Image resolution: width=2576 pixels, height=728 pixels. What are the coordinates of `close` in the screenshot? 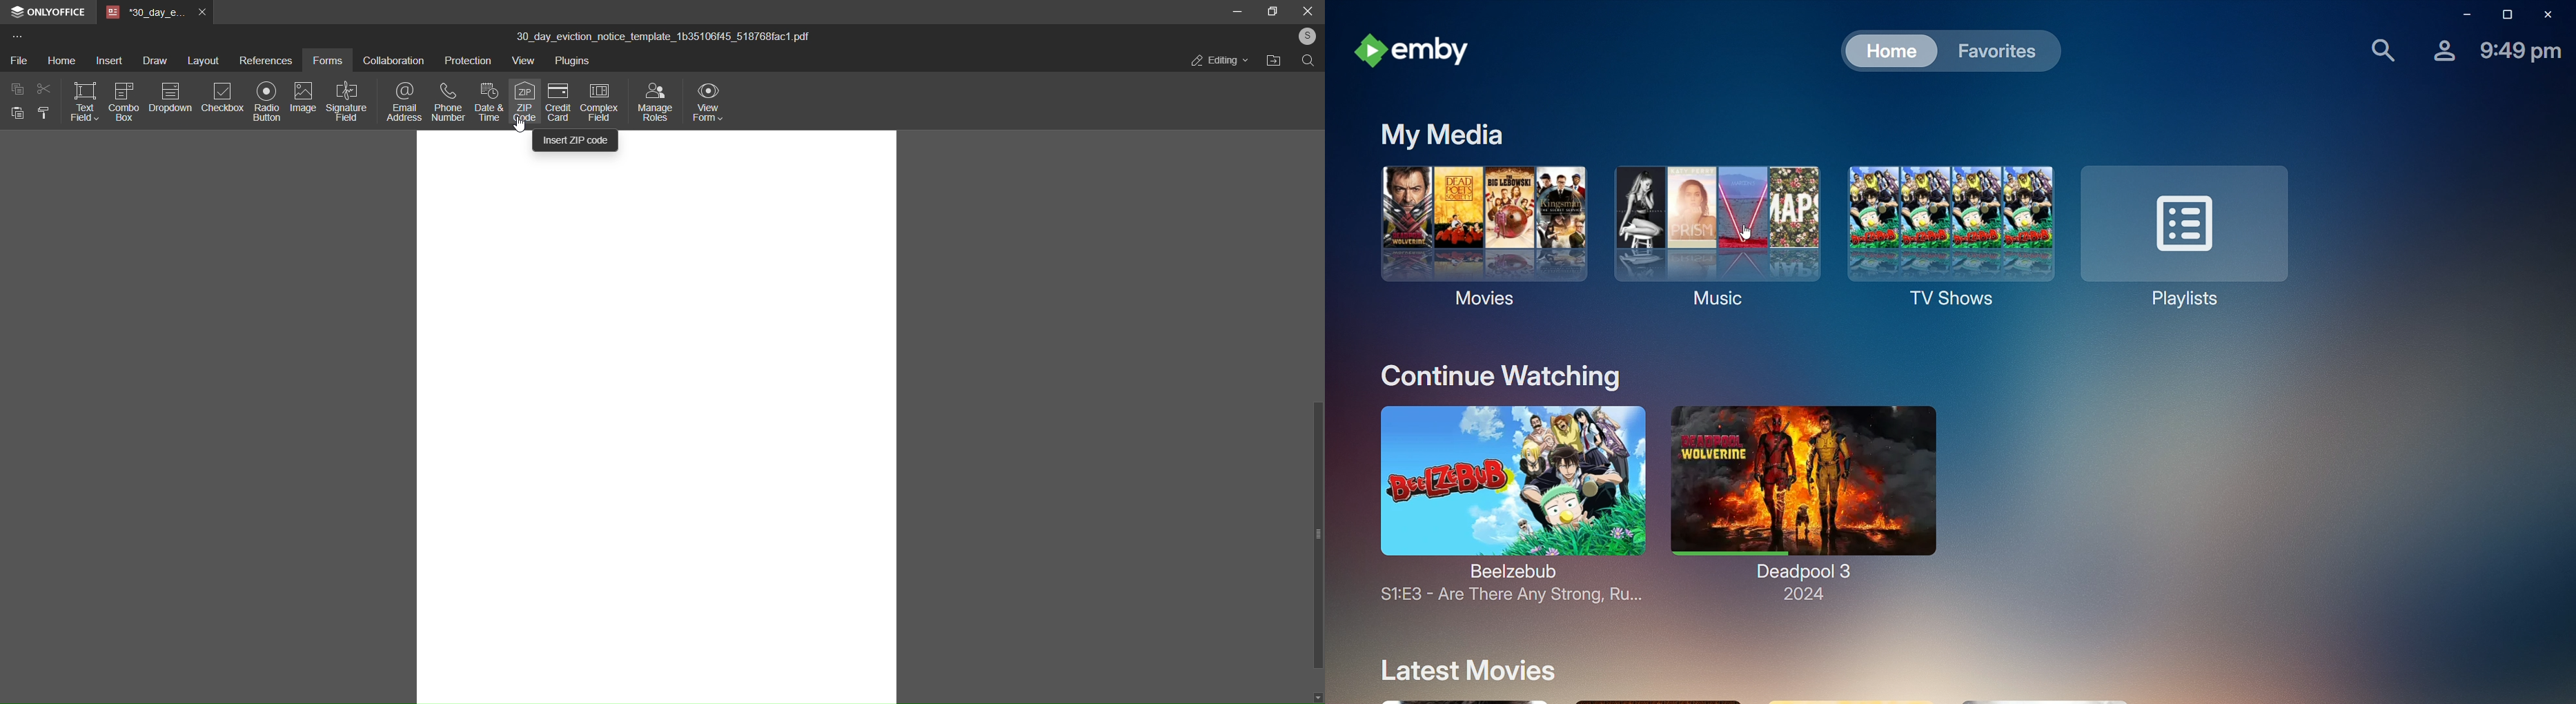 It's located at (1308, 11).